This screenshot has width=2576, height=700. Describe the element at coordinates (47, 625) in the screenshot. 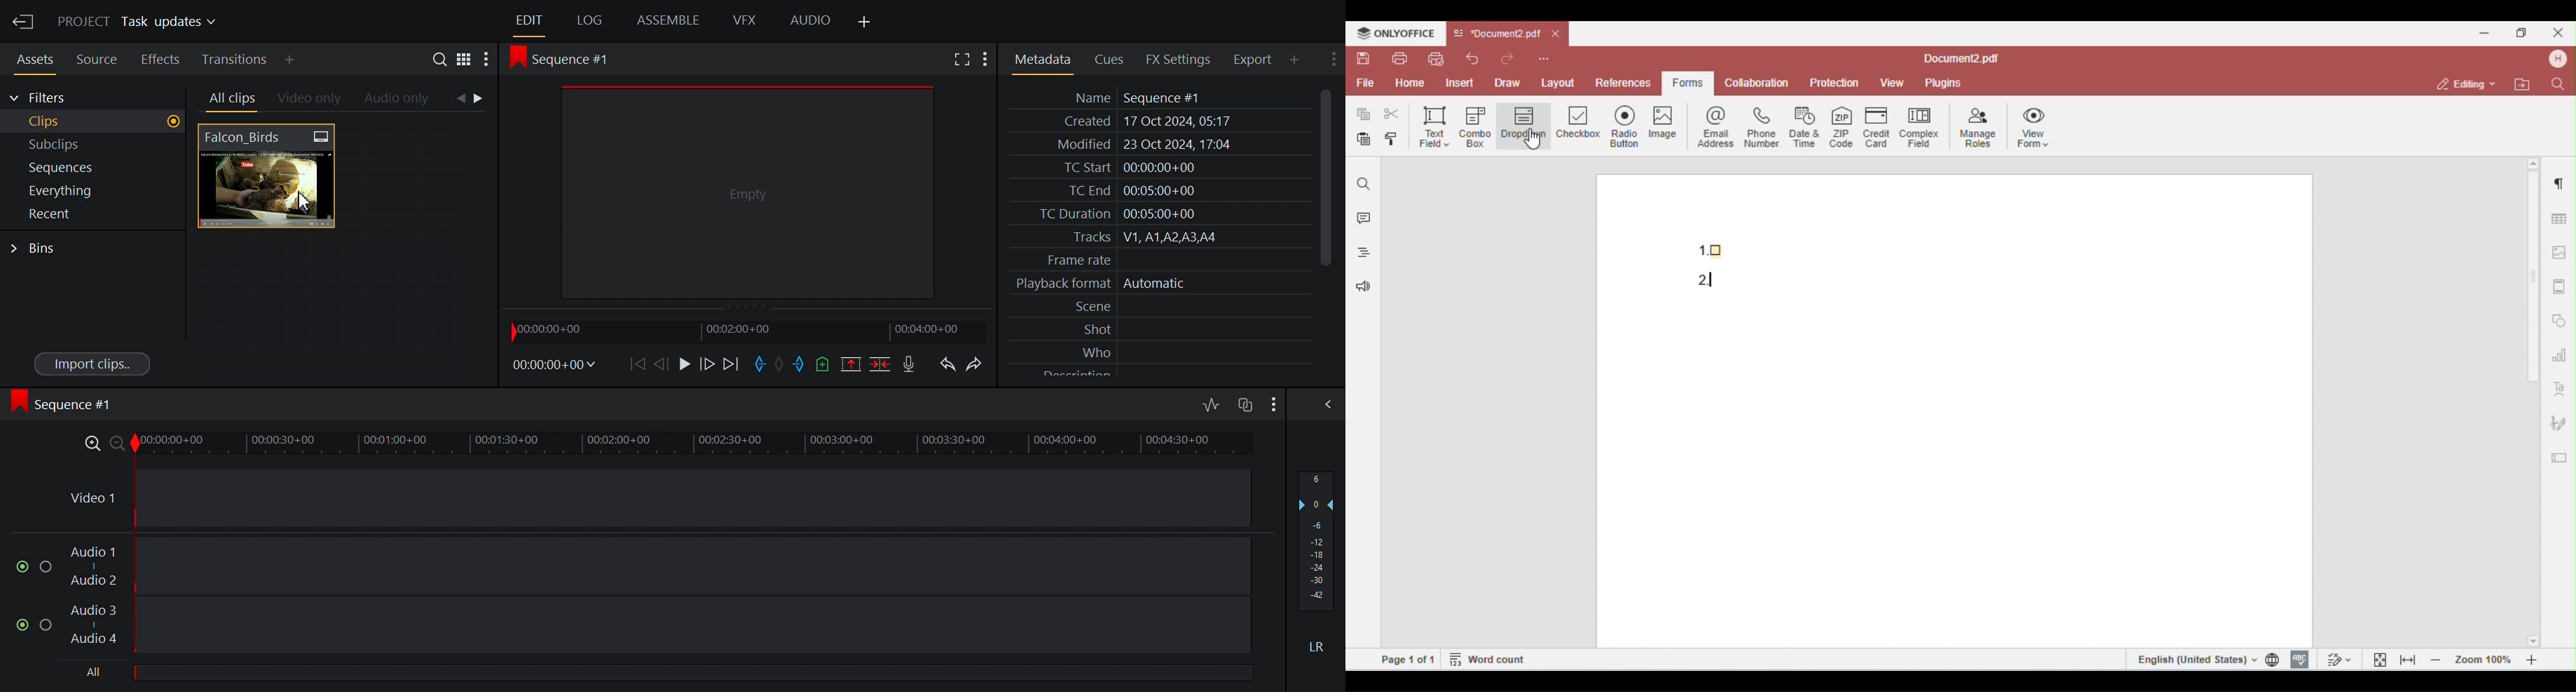

I see `Solo this track` at that location.